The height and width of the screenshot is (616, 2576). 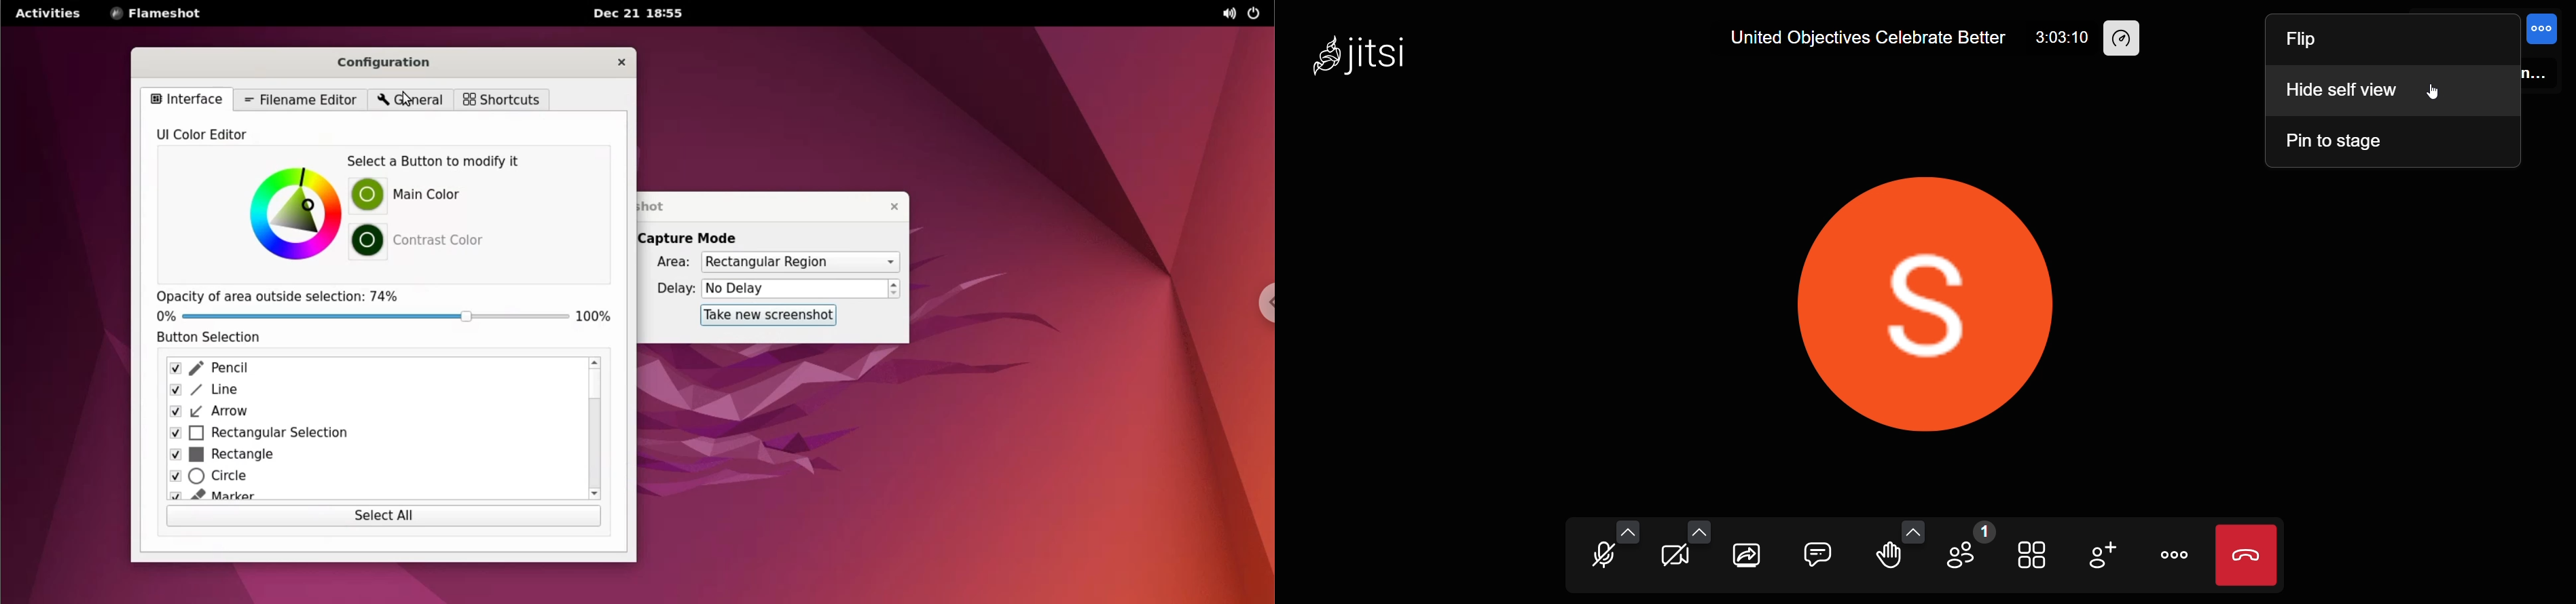 What do you see at coordinates (445, 162) in the screenshot?
I see `select a button to modify it` at bounding box center [445, 162].